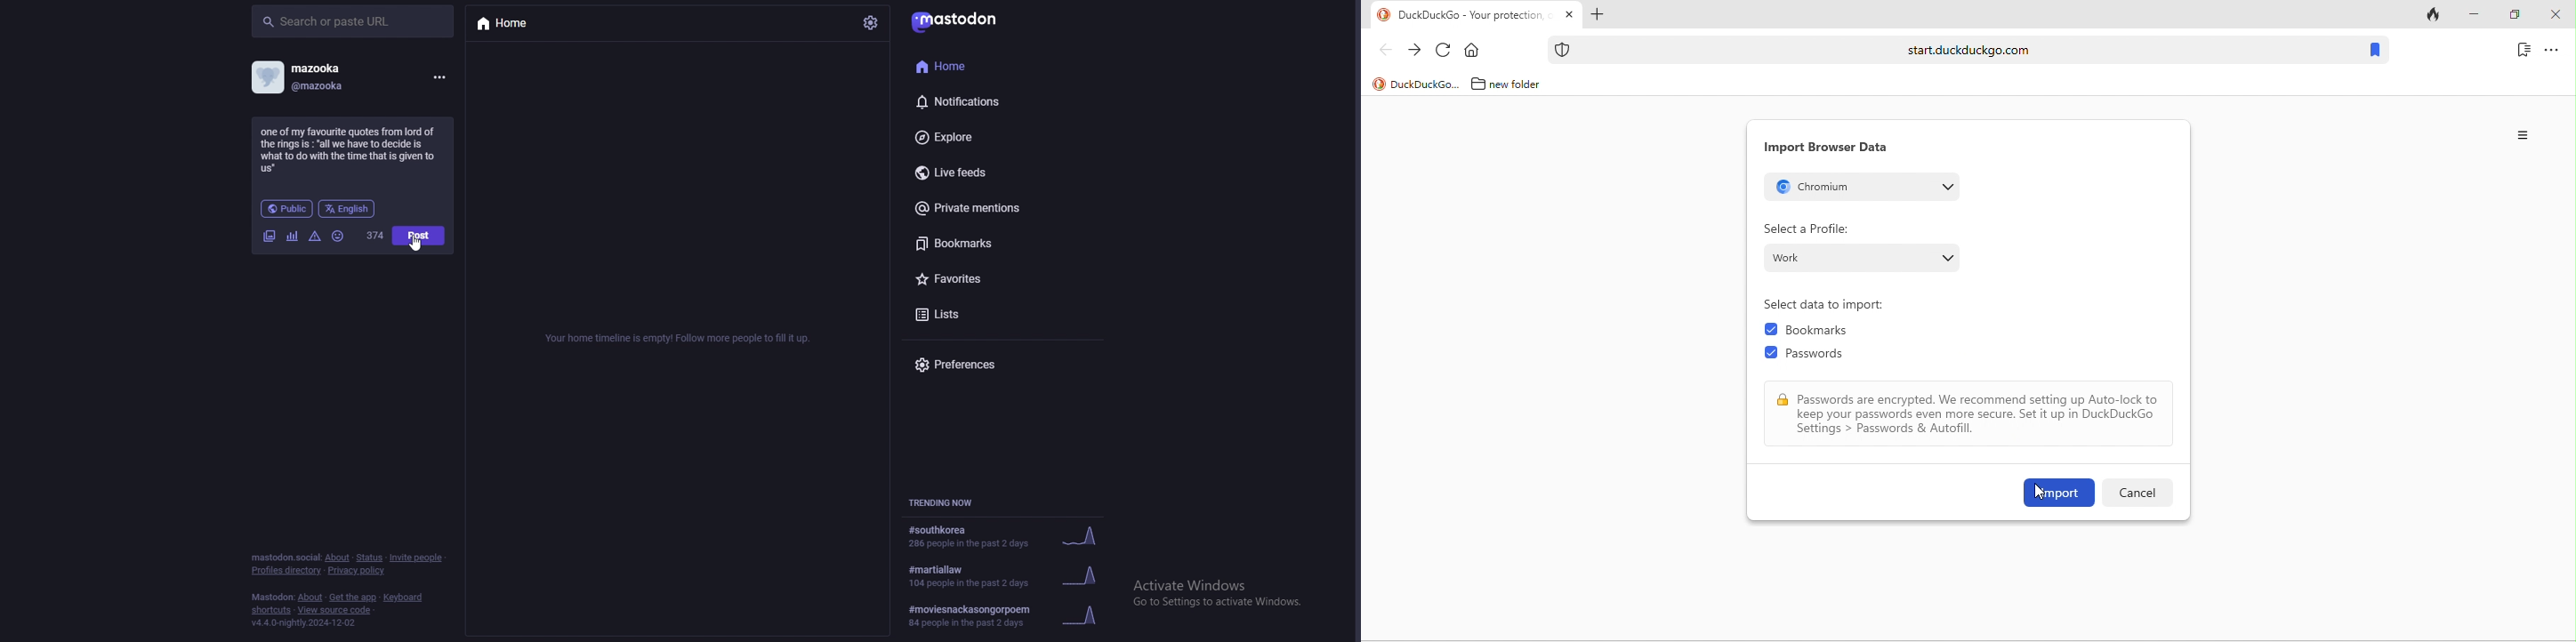 The image size is (2576, 644). Describe the element at coordinates (269, 237) in the screenshot. I see `images` at that location.